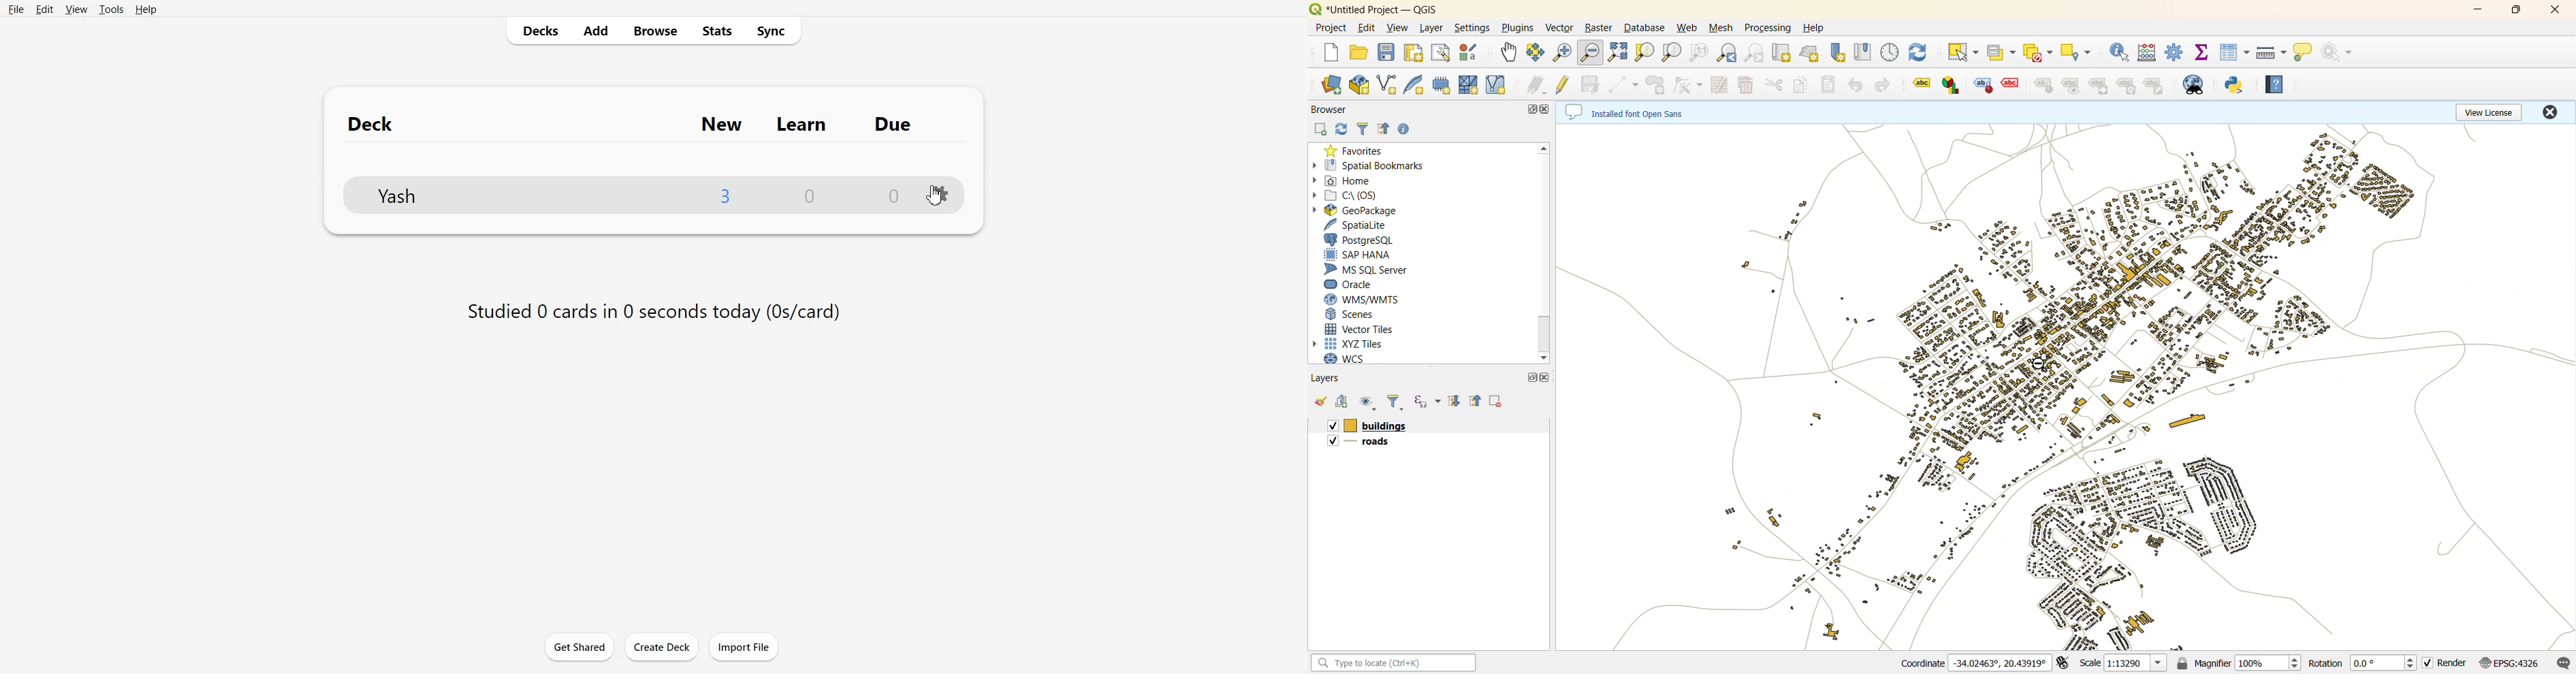 This screenshot has height=700, width=2576. What do you see at coordinates (1893, 53) in the screenshot?
I see `control panel` at bounding box center [1893, 53].